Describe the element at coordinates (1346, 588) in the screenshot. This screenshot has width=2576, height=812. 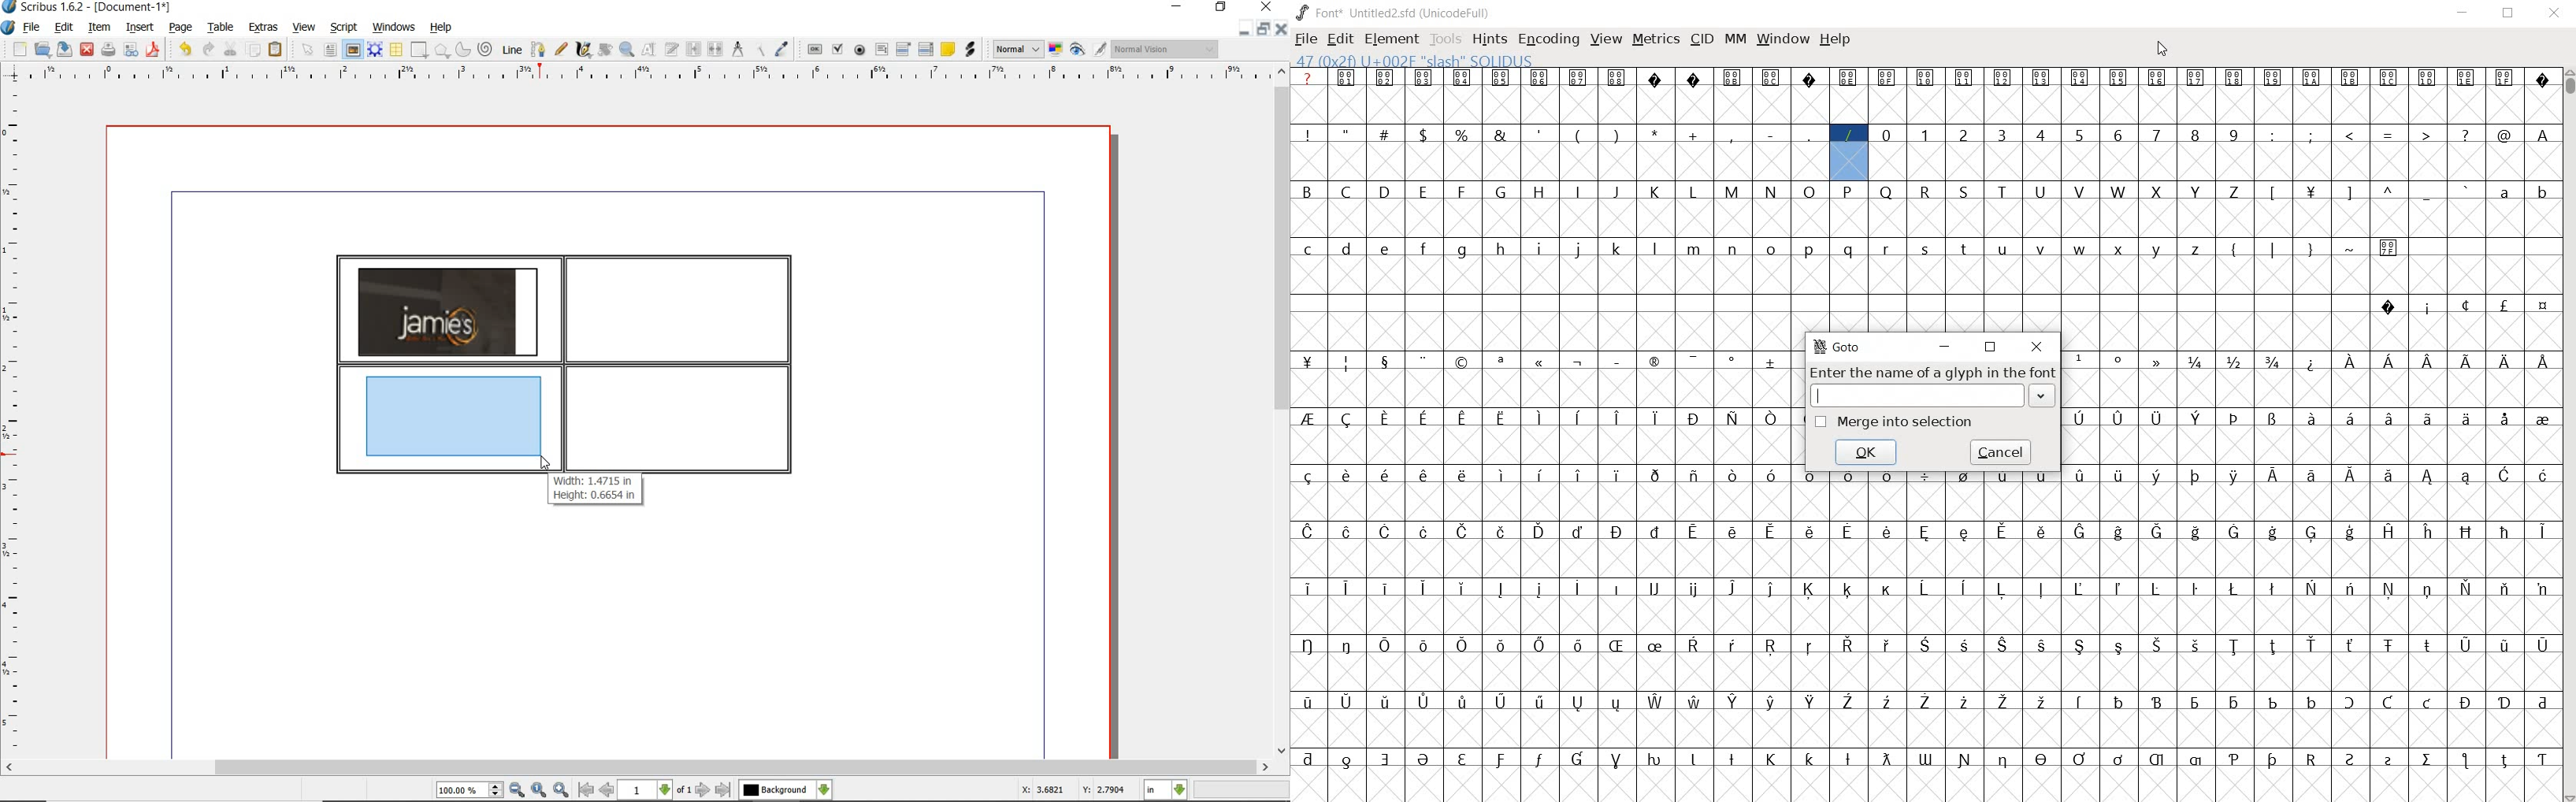
I see `glyph` at that location.